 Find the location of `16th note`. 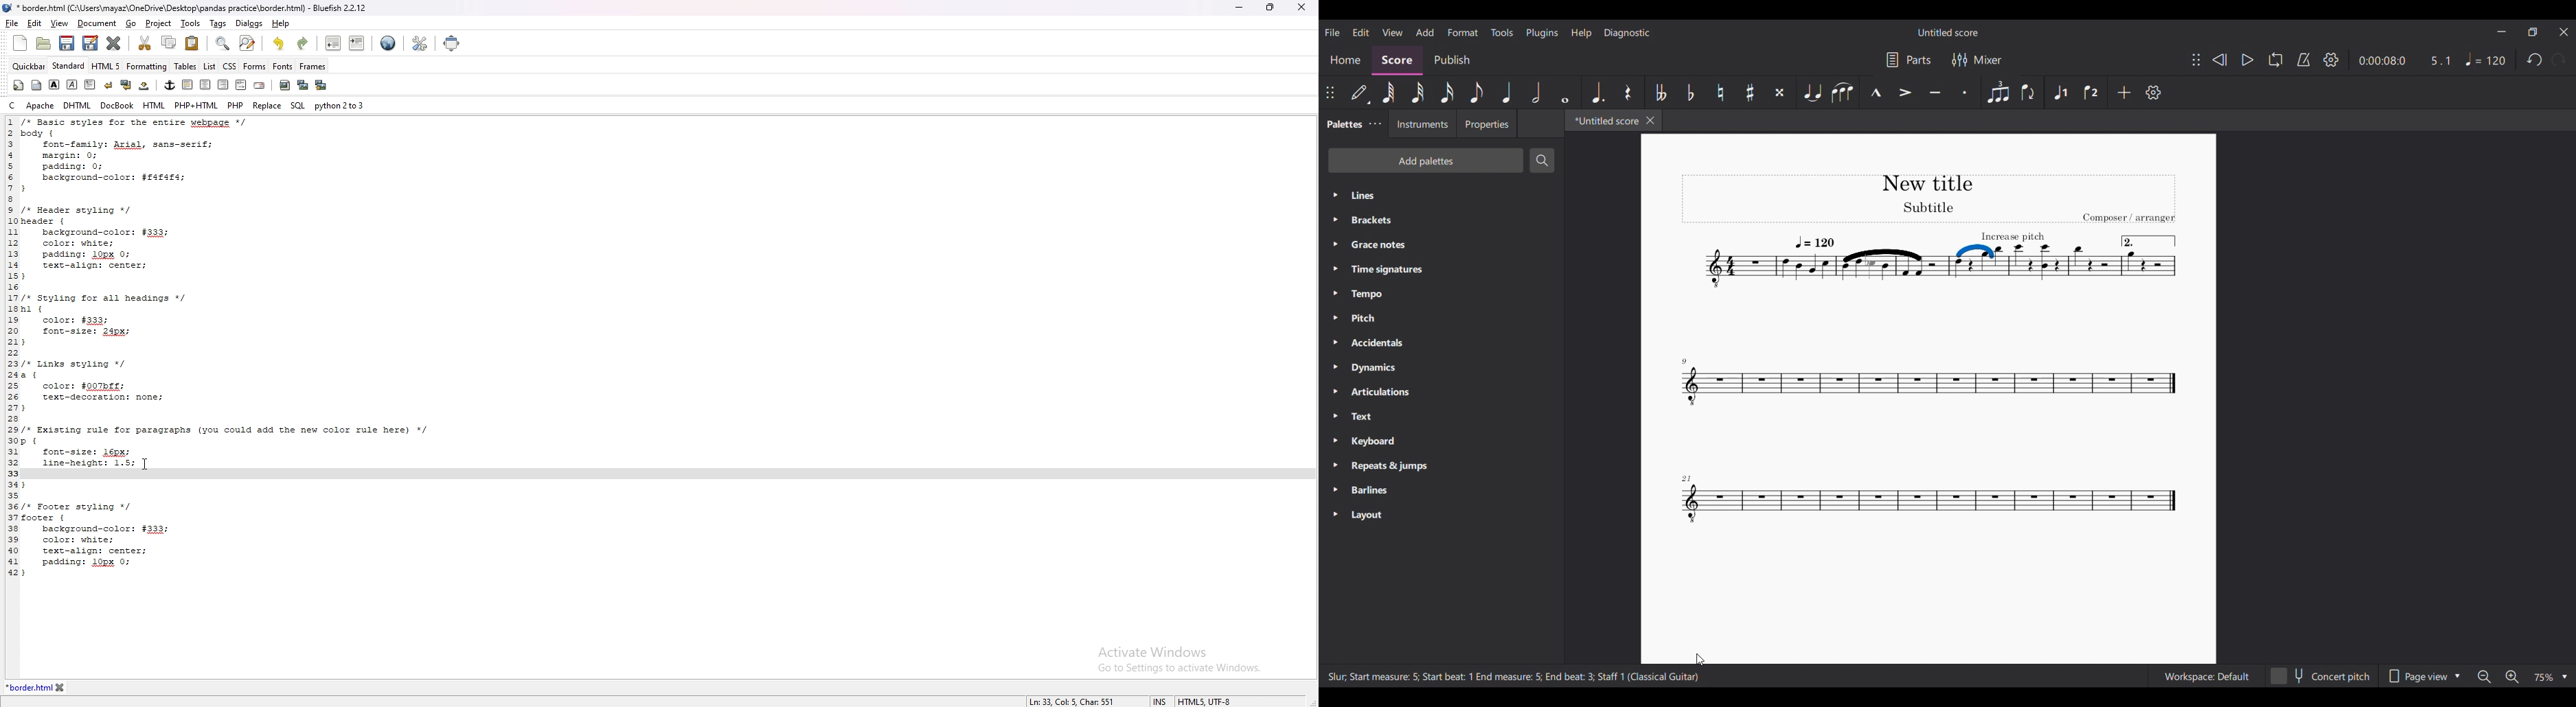

16th note is located at coordinates (1448, 92).